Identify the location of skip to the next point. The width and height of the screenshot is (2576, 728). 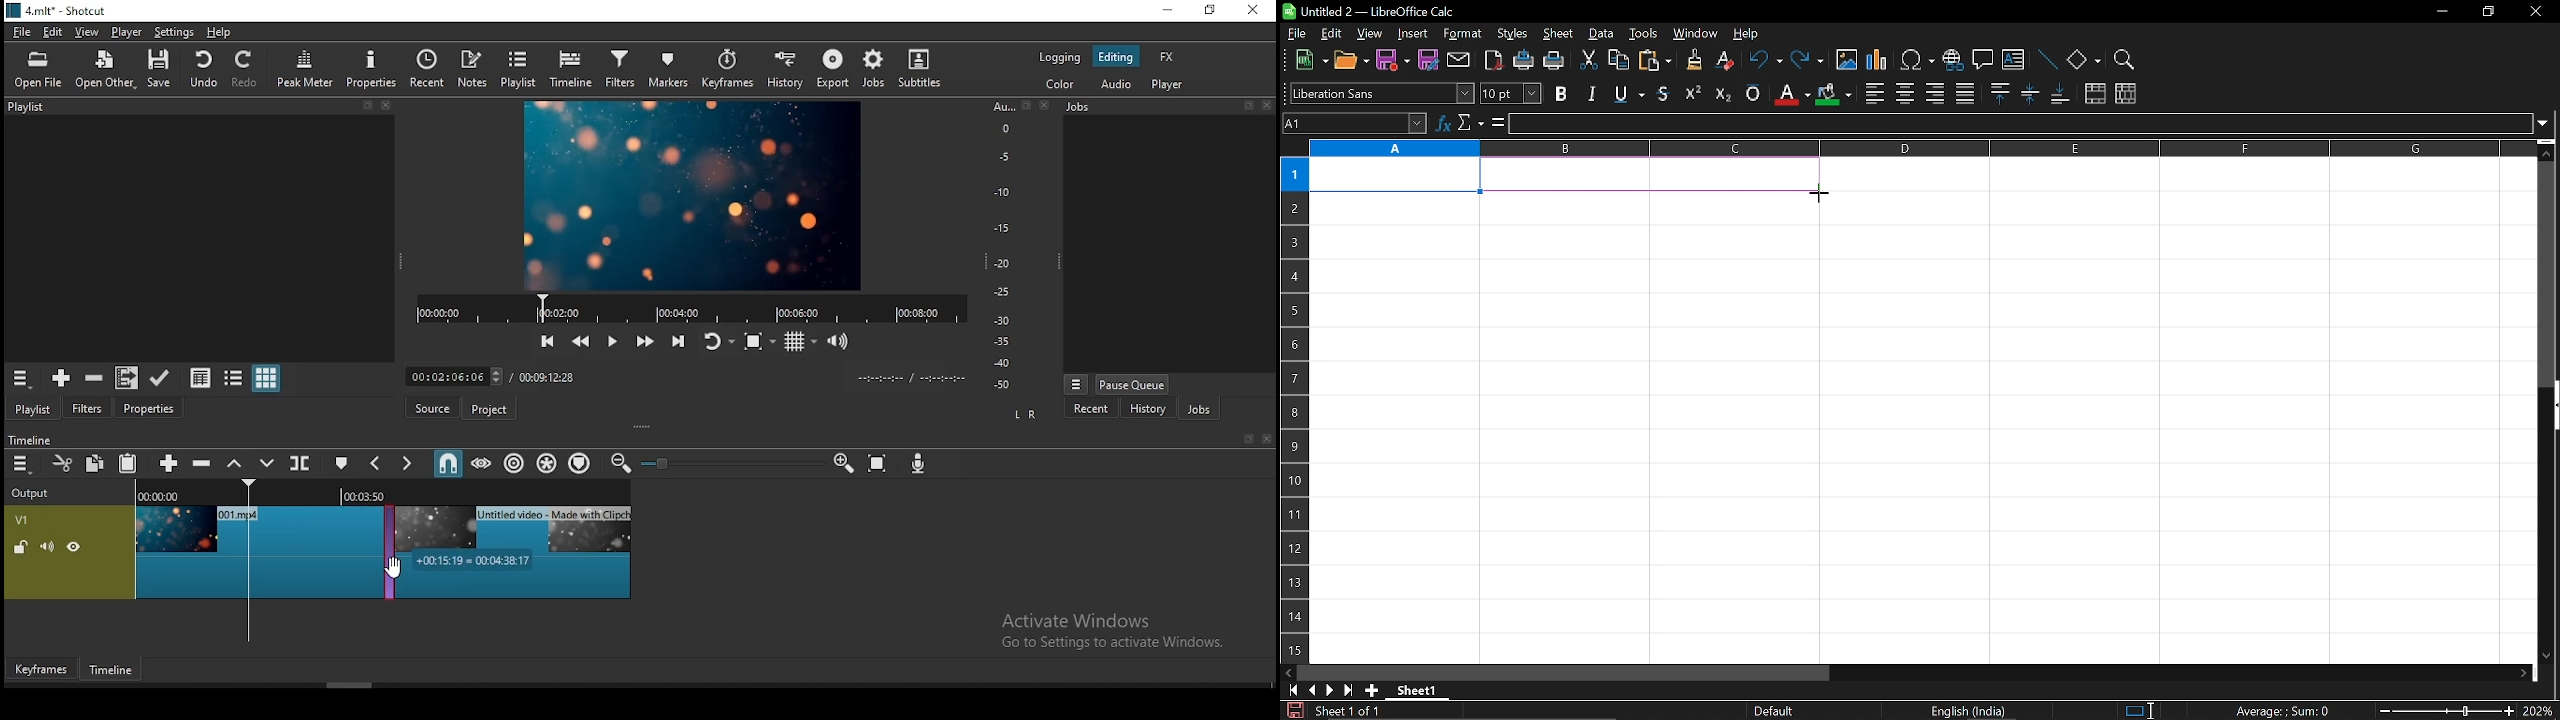
(679, 342).